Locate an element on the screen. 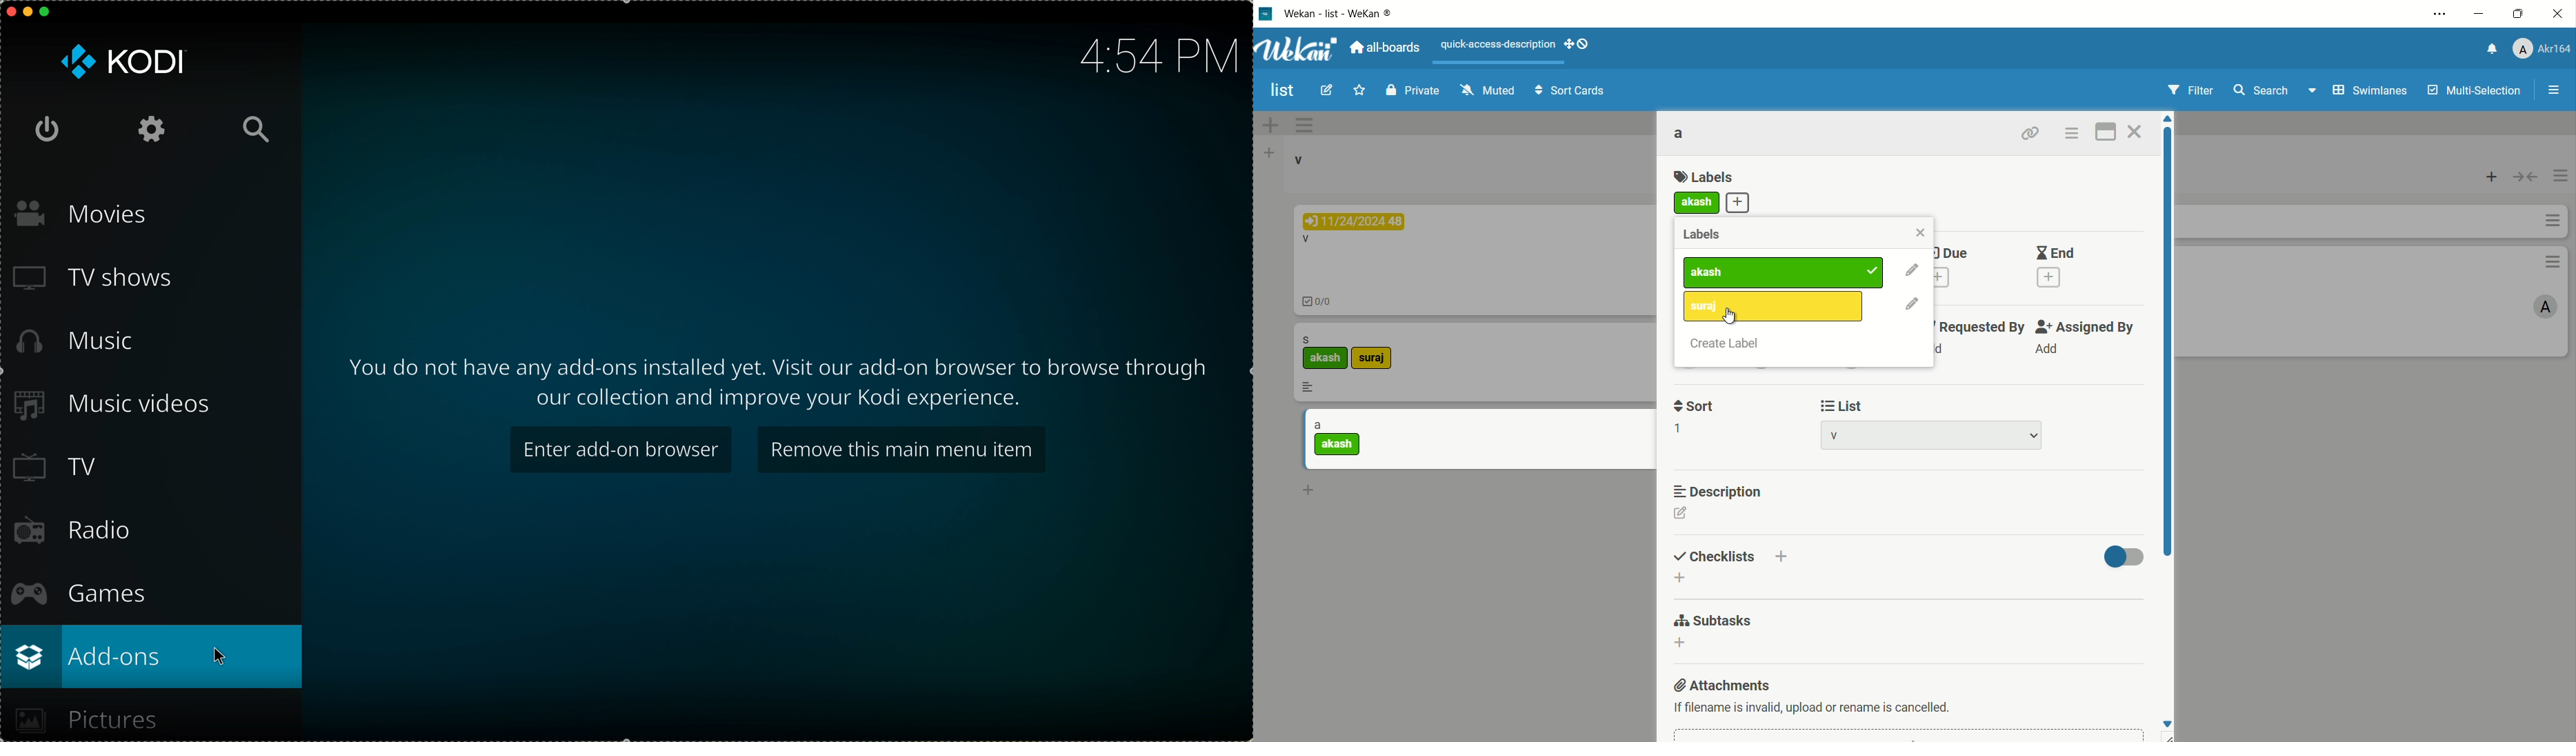 The image size is (2576, 756). minimize is located at coordinates (29, 12).